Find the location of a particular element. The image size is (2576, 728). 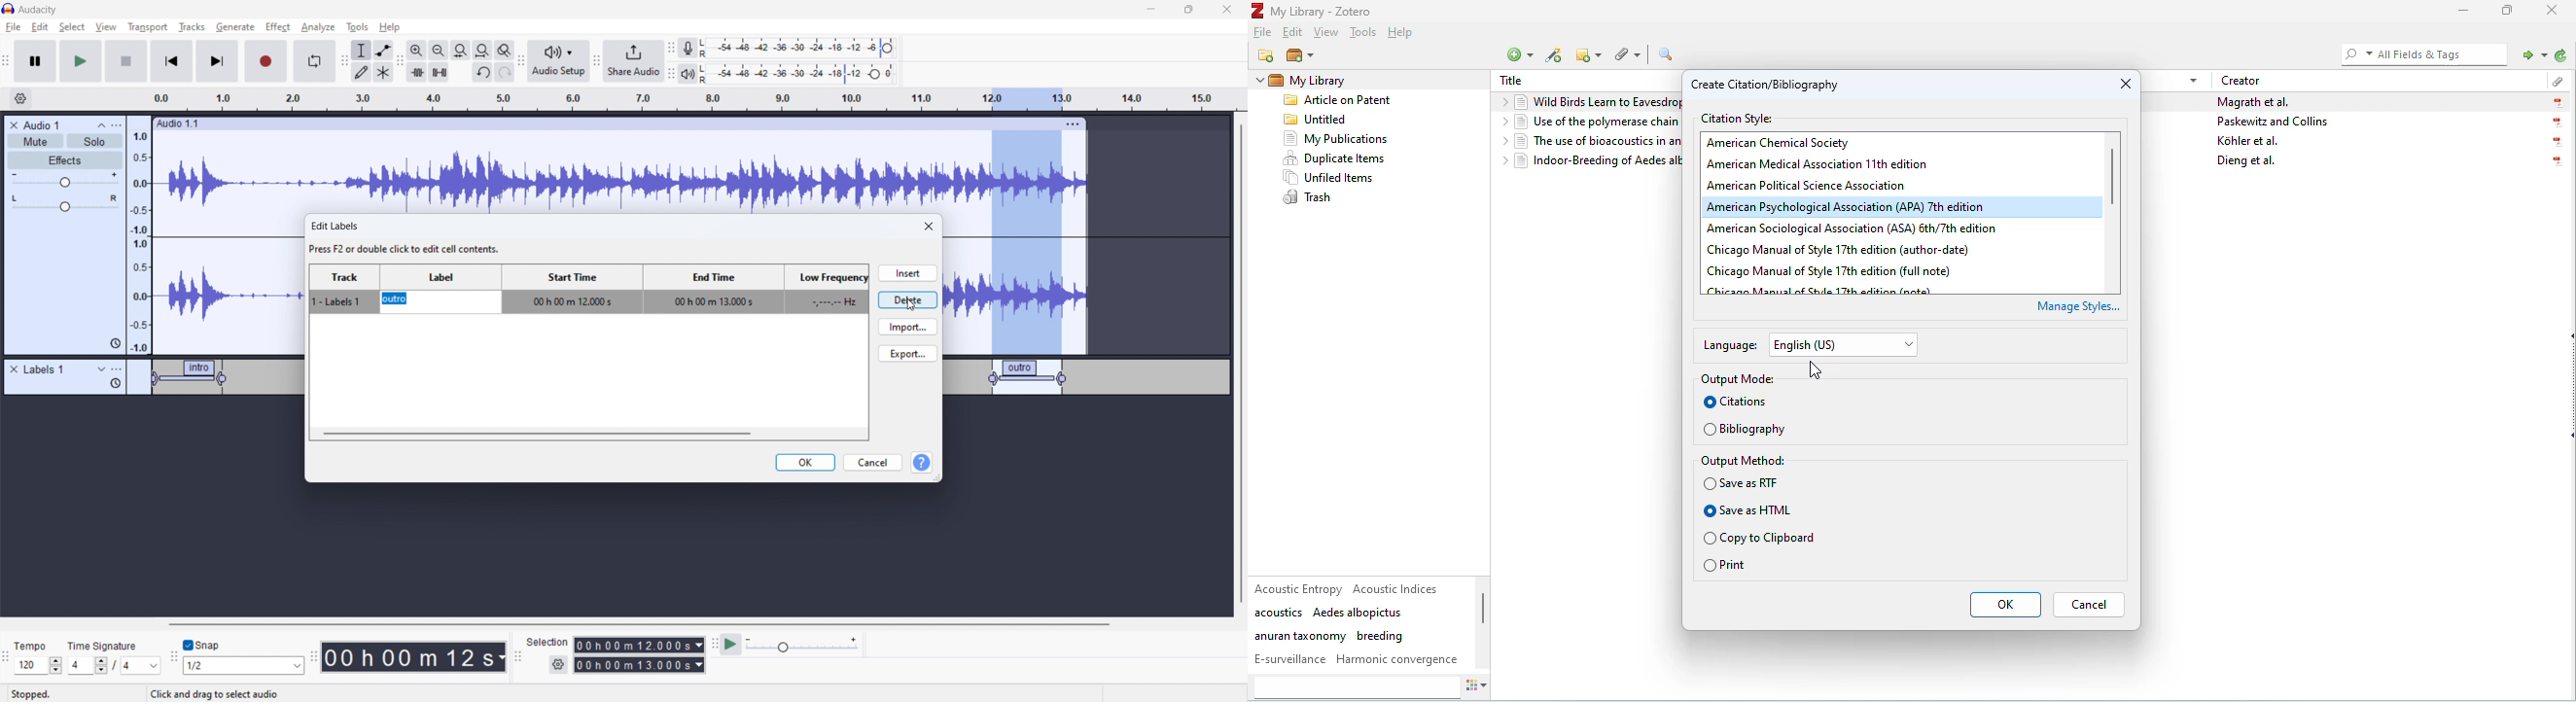

recording meter toolbar is located at coordinates (672, 49).